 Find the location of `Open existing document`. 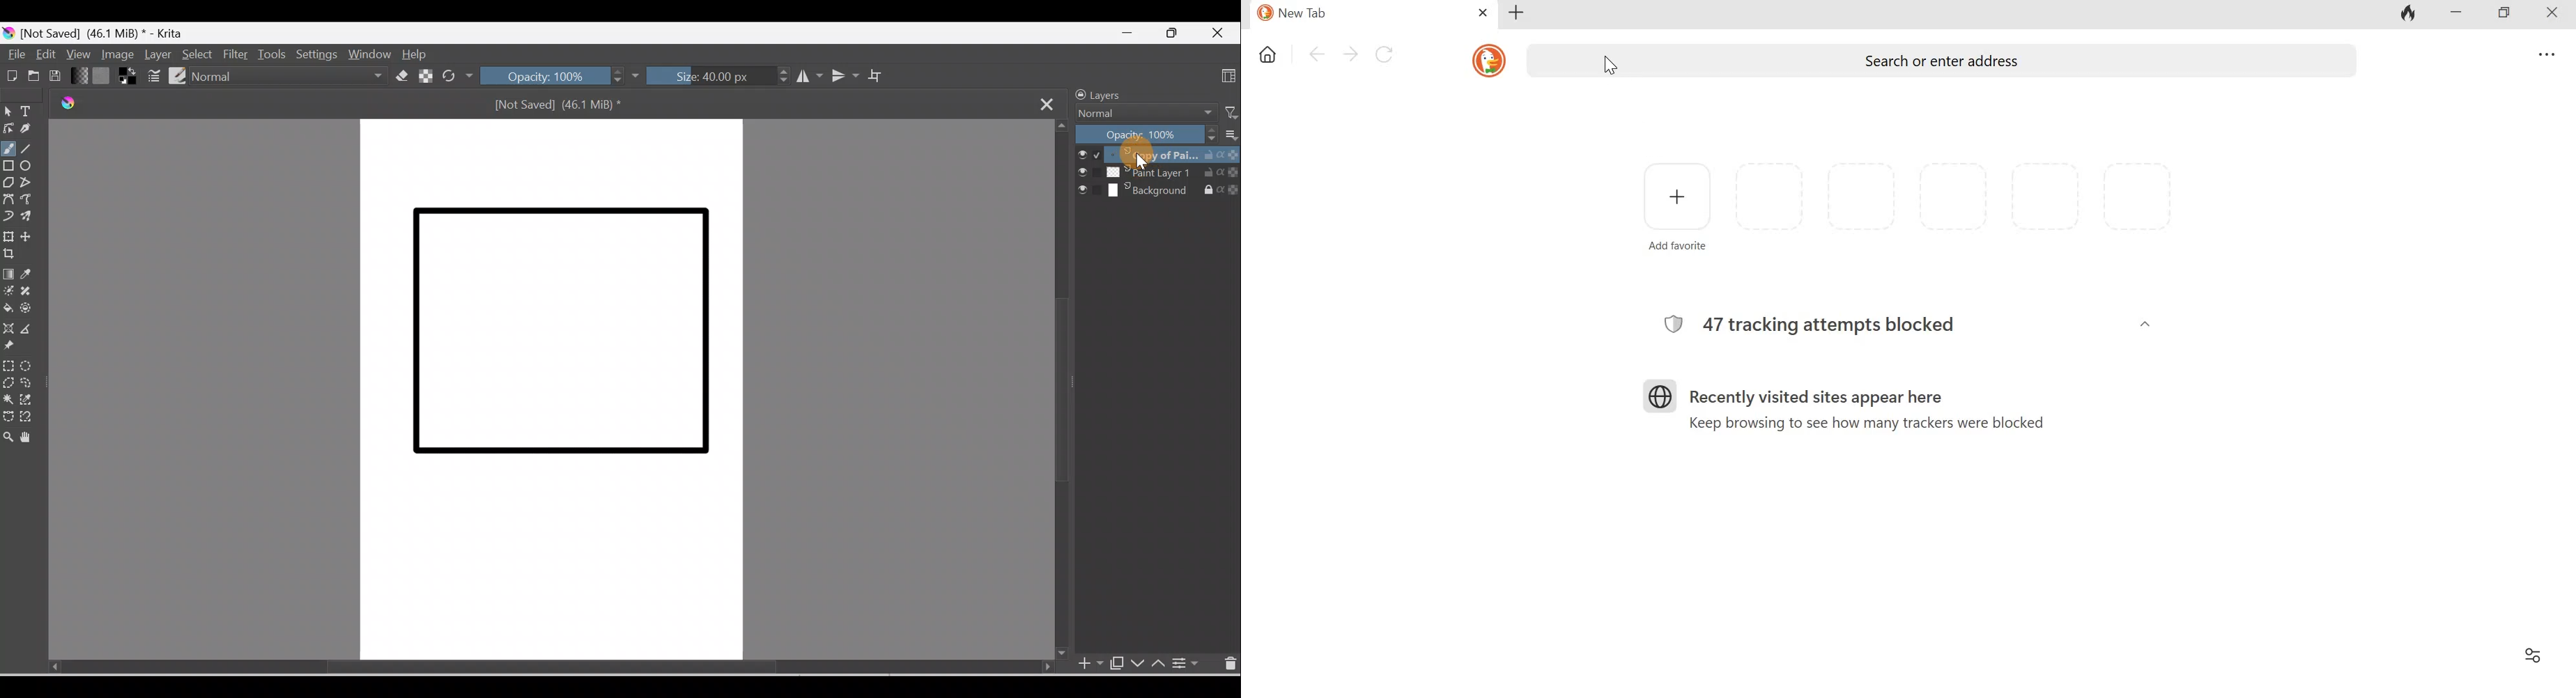

Open existing document is located at coordinates (32, 77).